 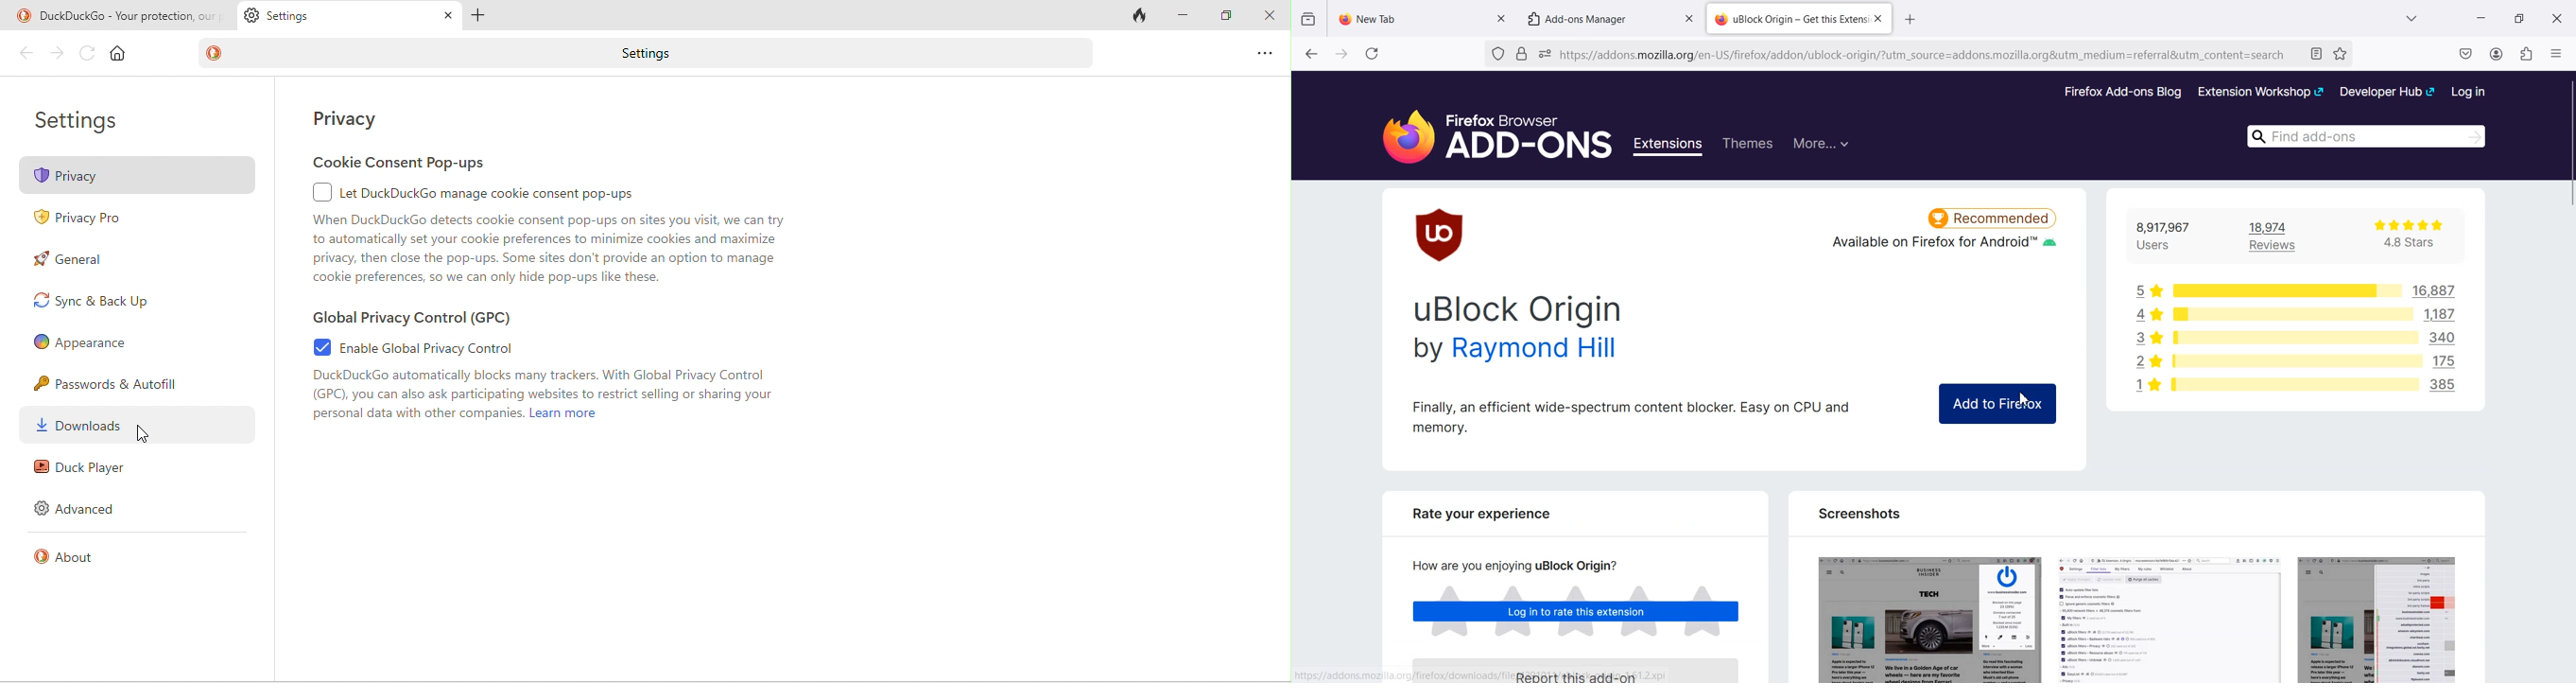 What do you see at coordinates (140, 174) in the screenshot?
I see `privacy` at bounding box center [140, 174].